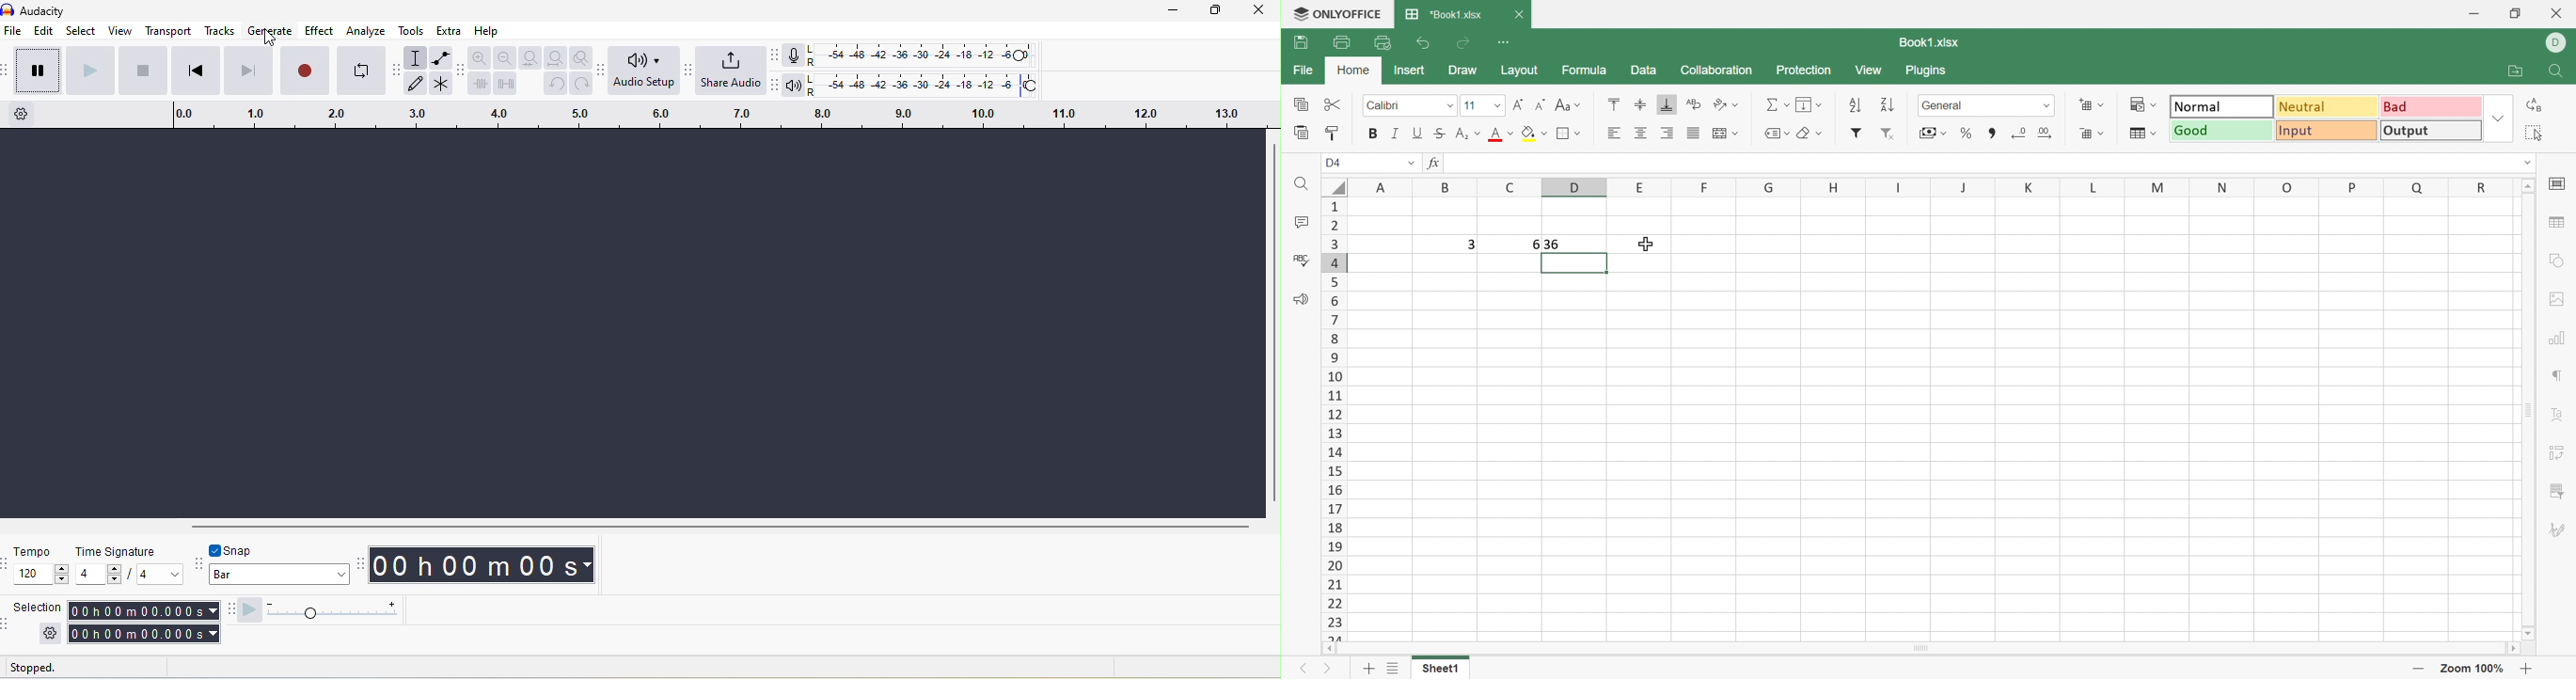 Image resolution: width=2576 pixels, height=700 pixels. I want to click on Font size, so click(1482, 104).